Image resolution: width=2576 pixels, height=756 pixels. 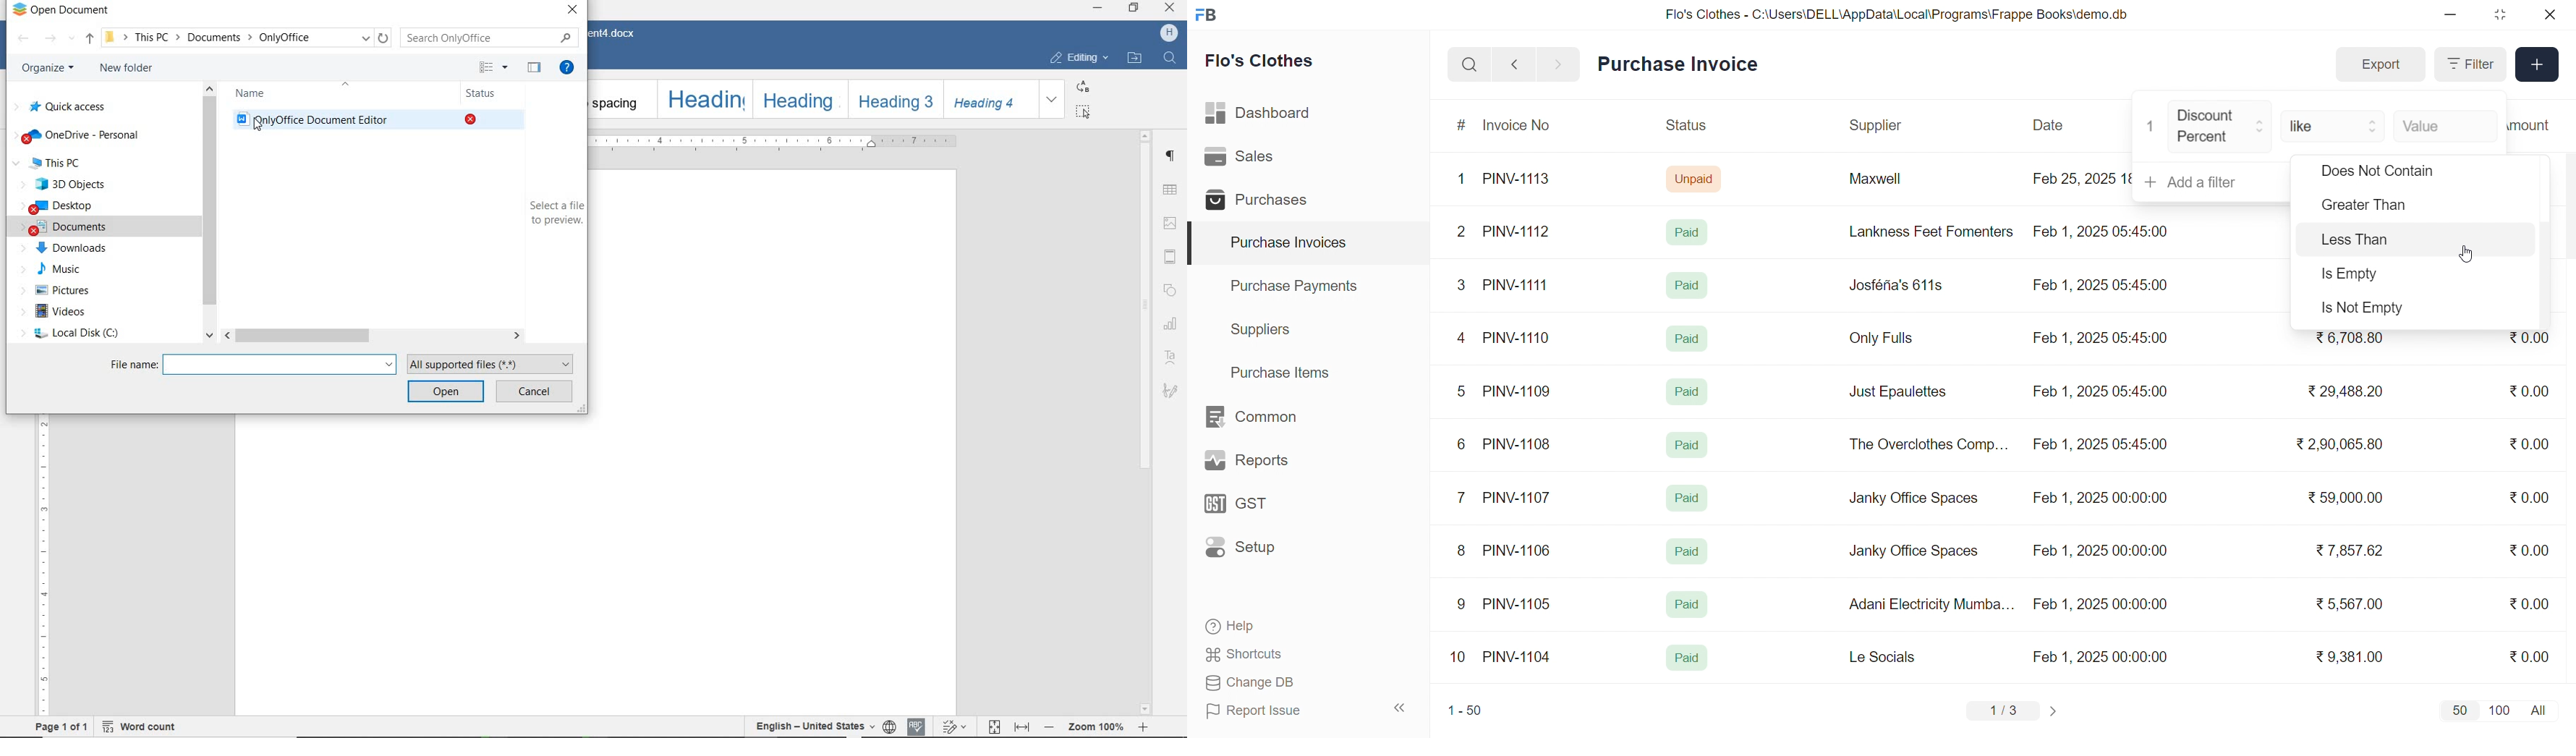 I want to click on ₹0.00, so click(x=2529, y=550).